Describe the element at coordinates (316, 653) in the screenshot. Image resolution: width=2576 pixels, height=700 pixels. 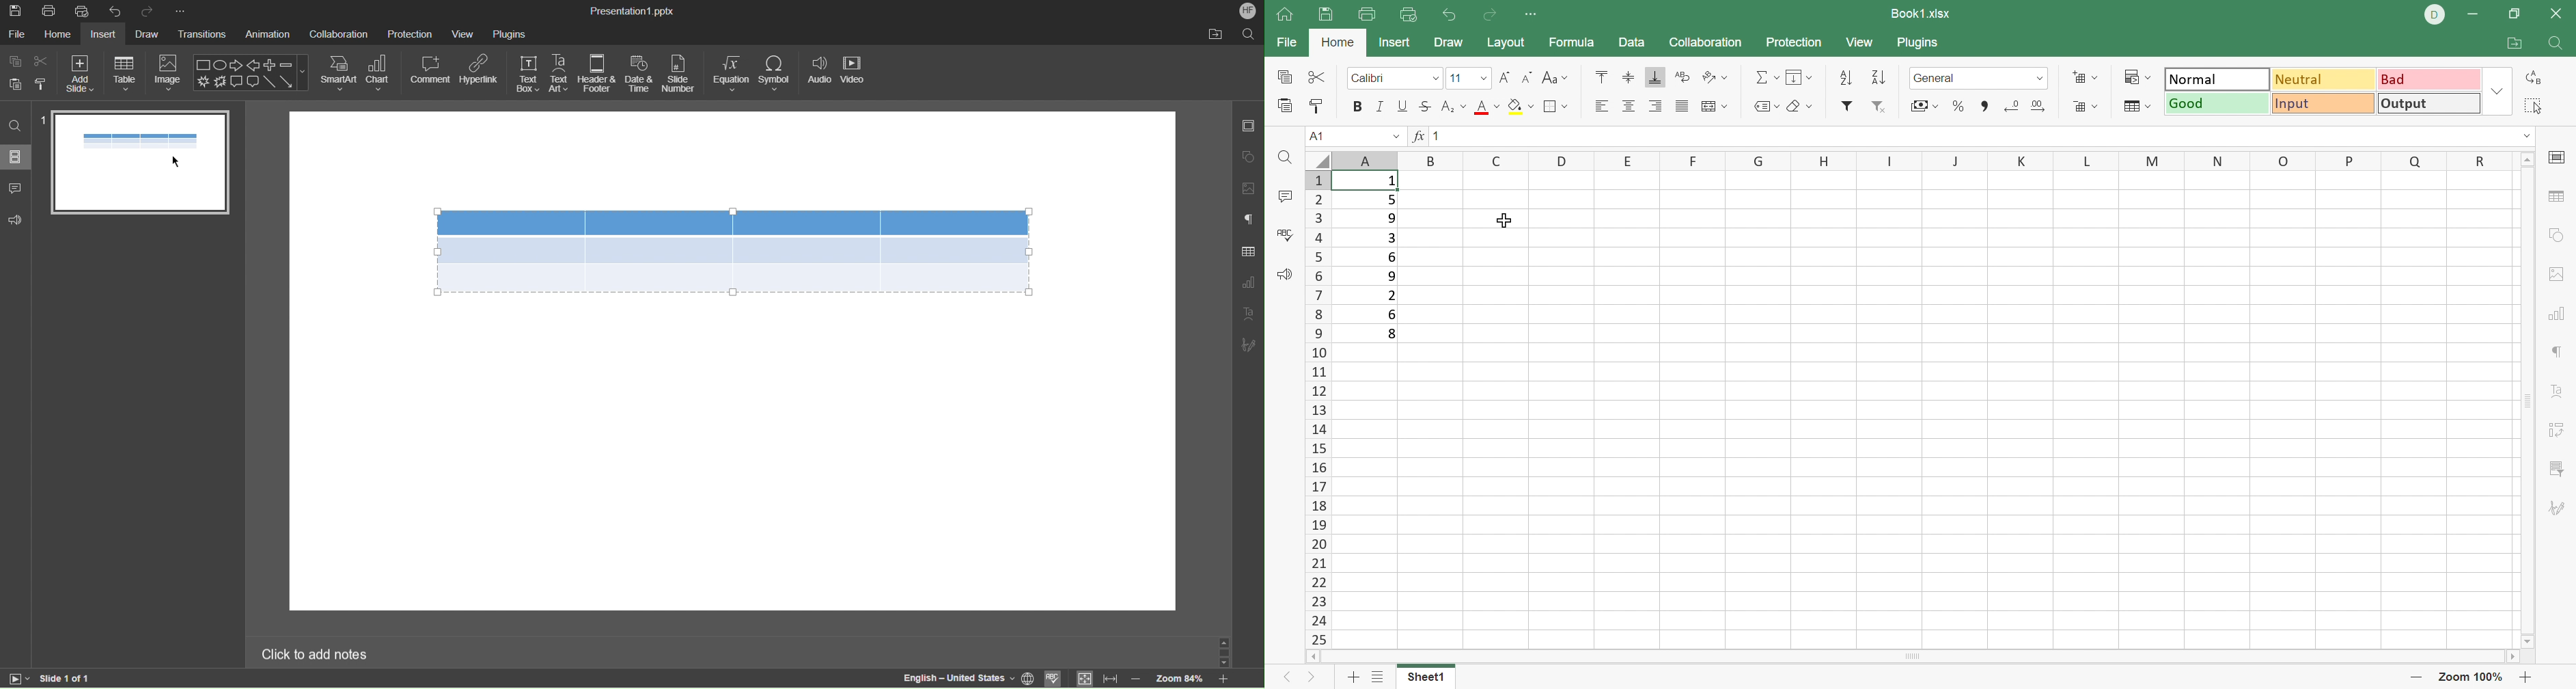
I see `Click to add notes` at that location.